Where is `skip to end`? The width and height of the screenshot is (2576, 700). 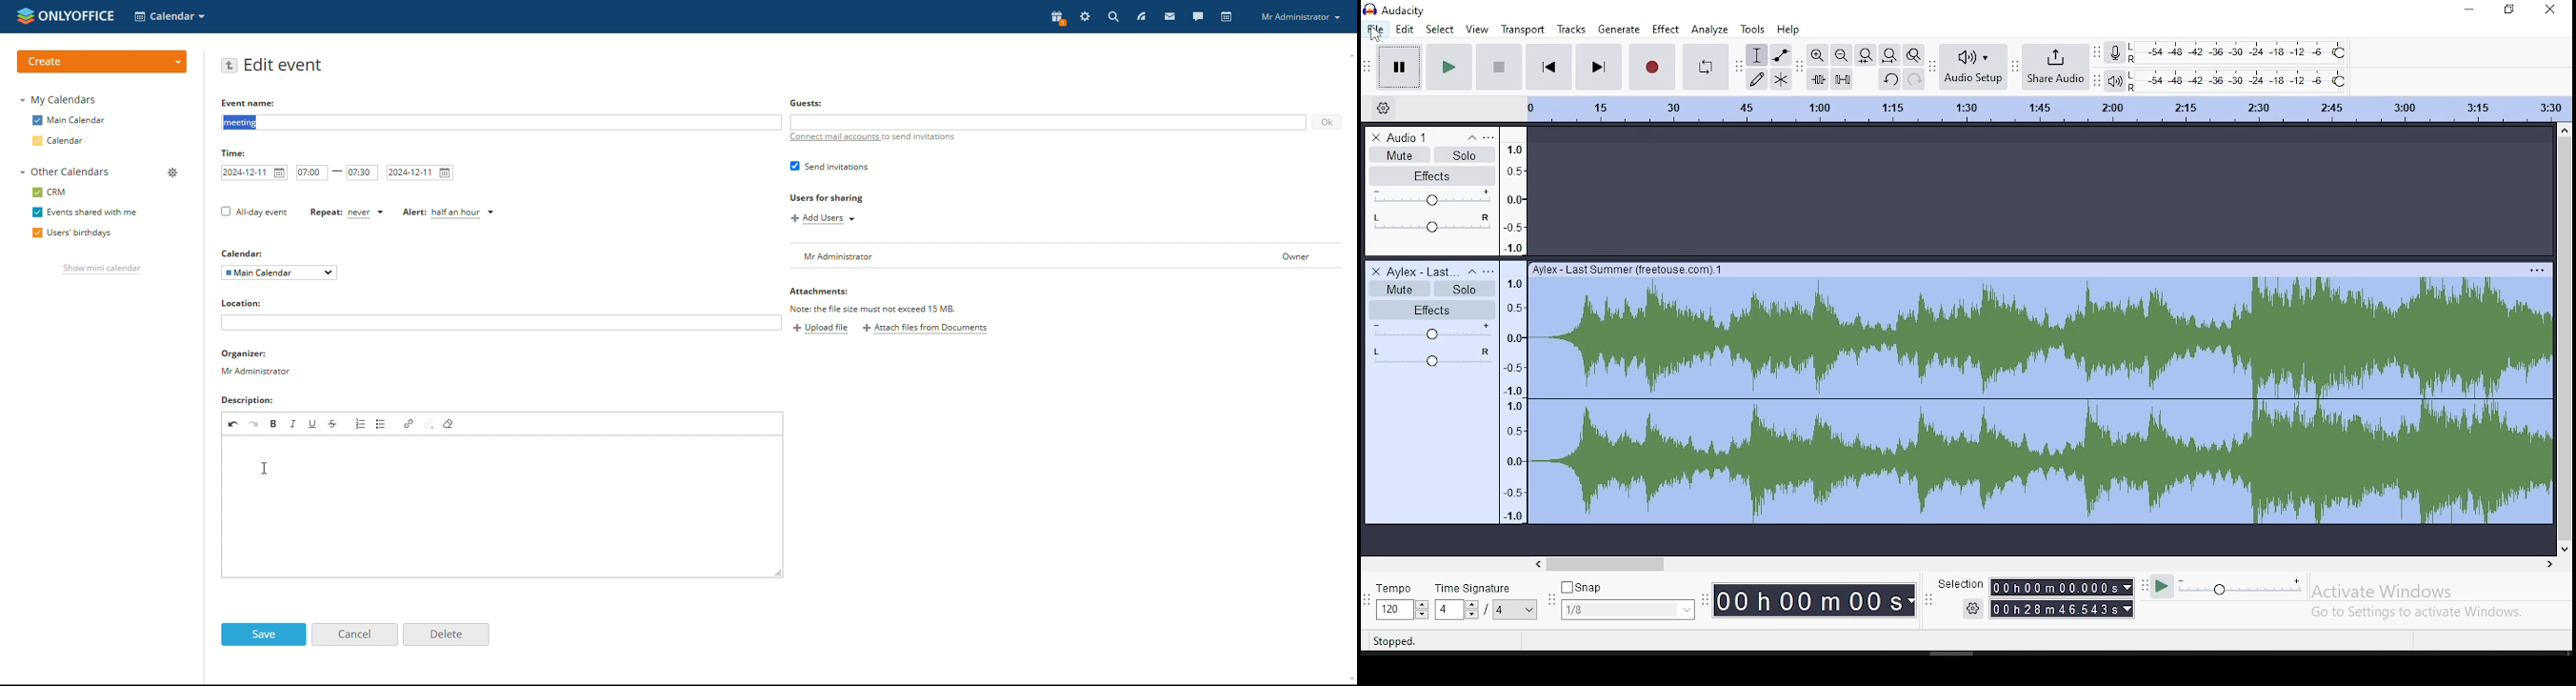 skip to end is located at coordinates (1600, 66).